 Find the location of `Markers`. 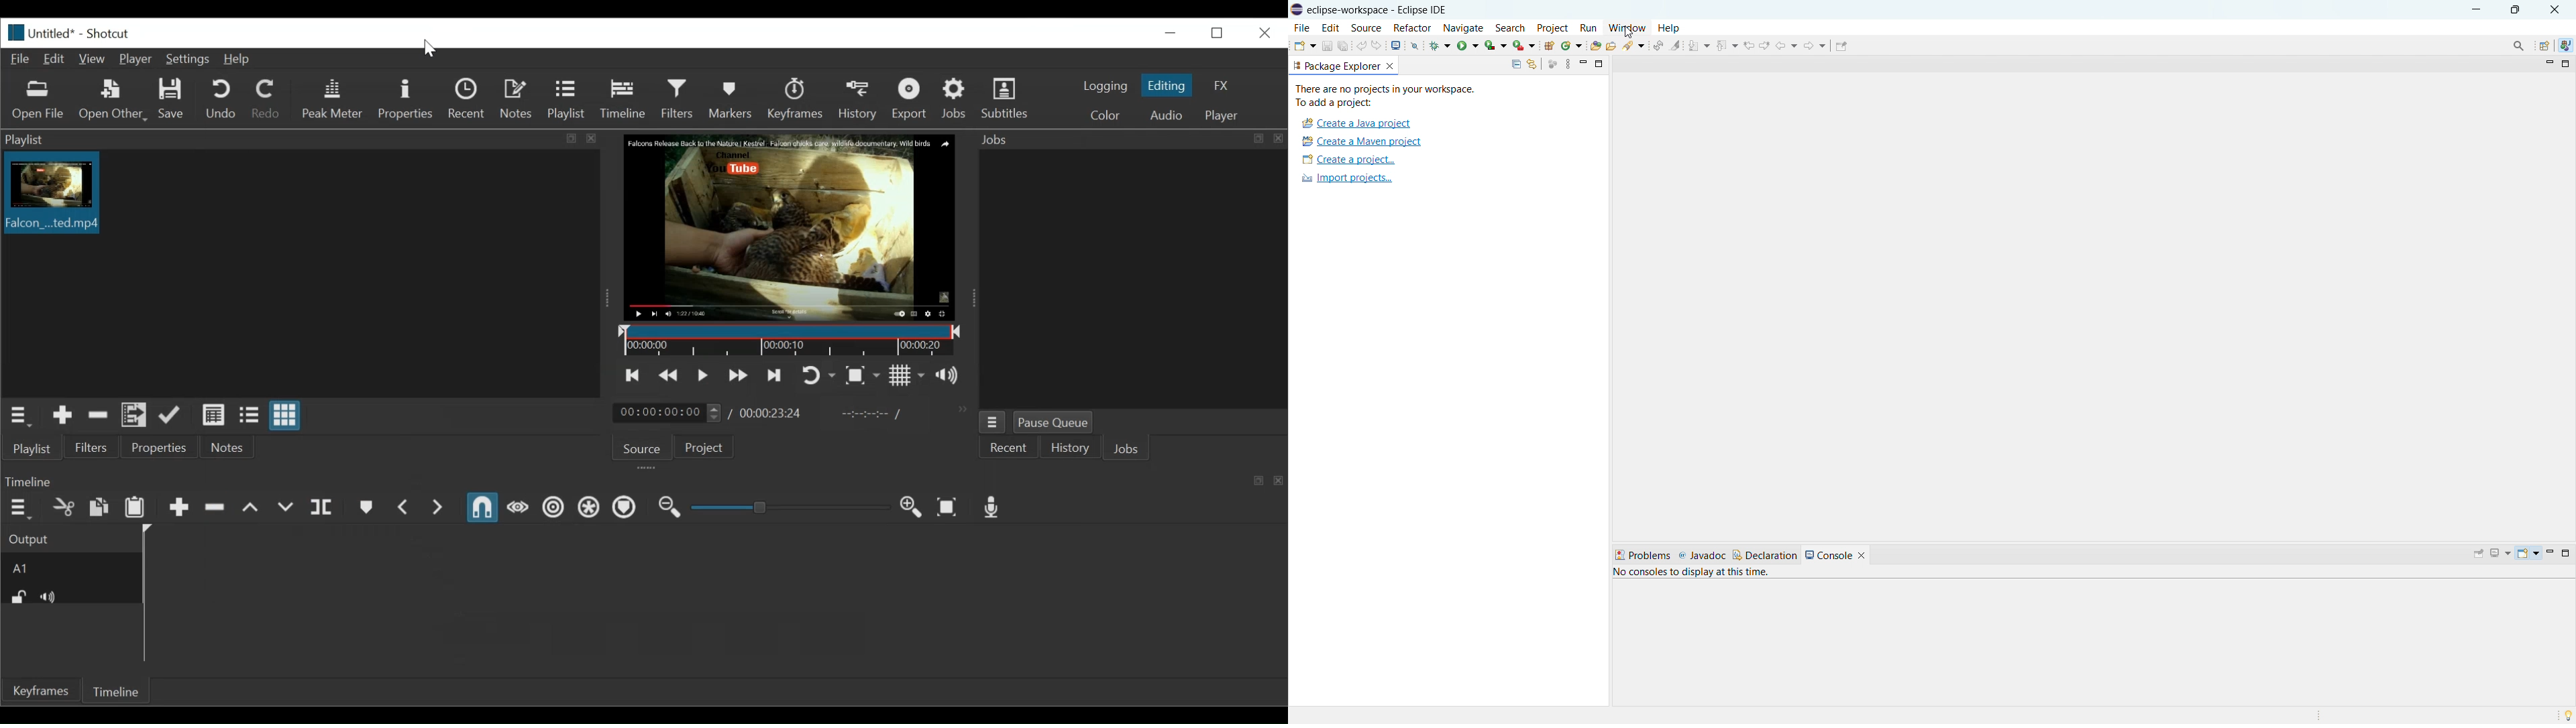

Markers is located at coordinates (732, 99).